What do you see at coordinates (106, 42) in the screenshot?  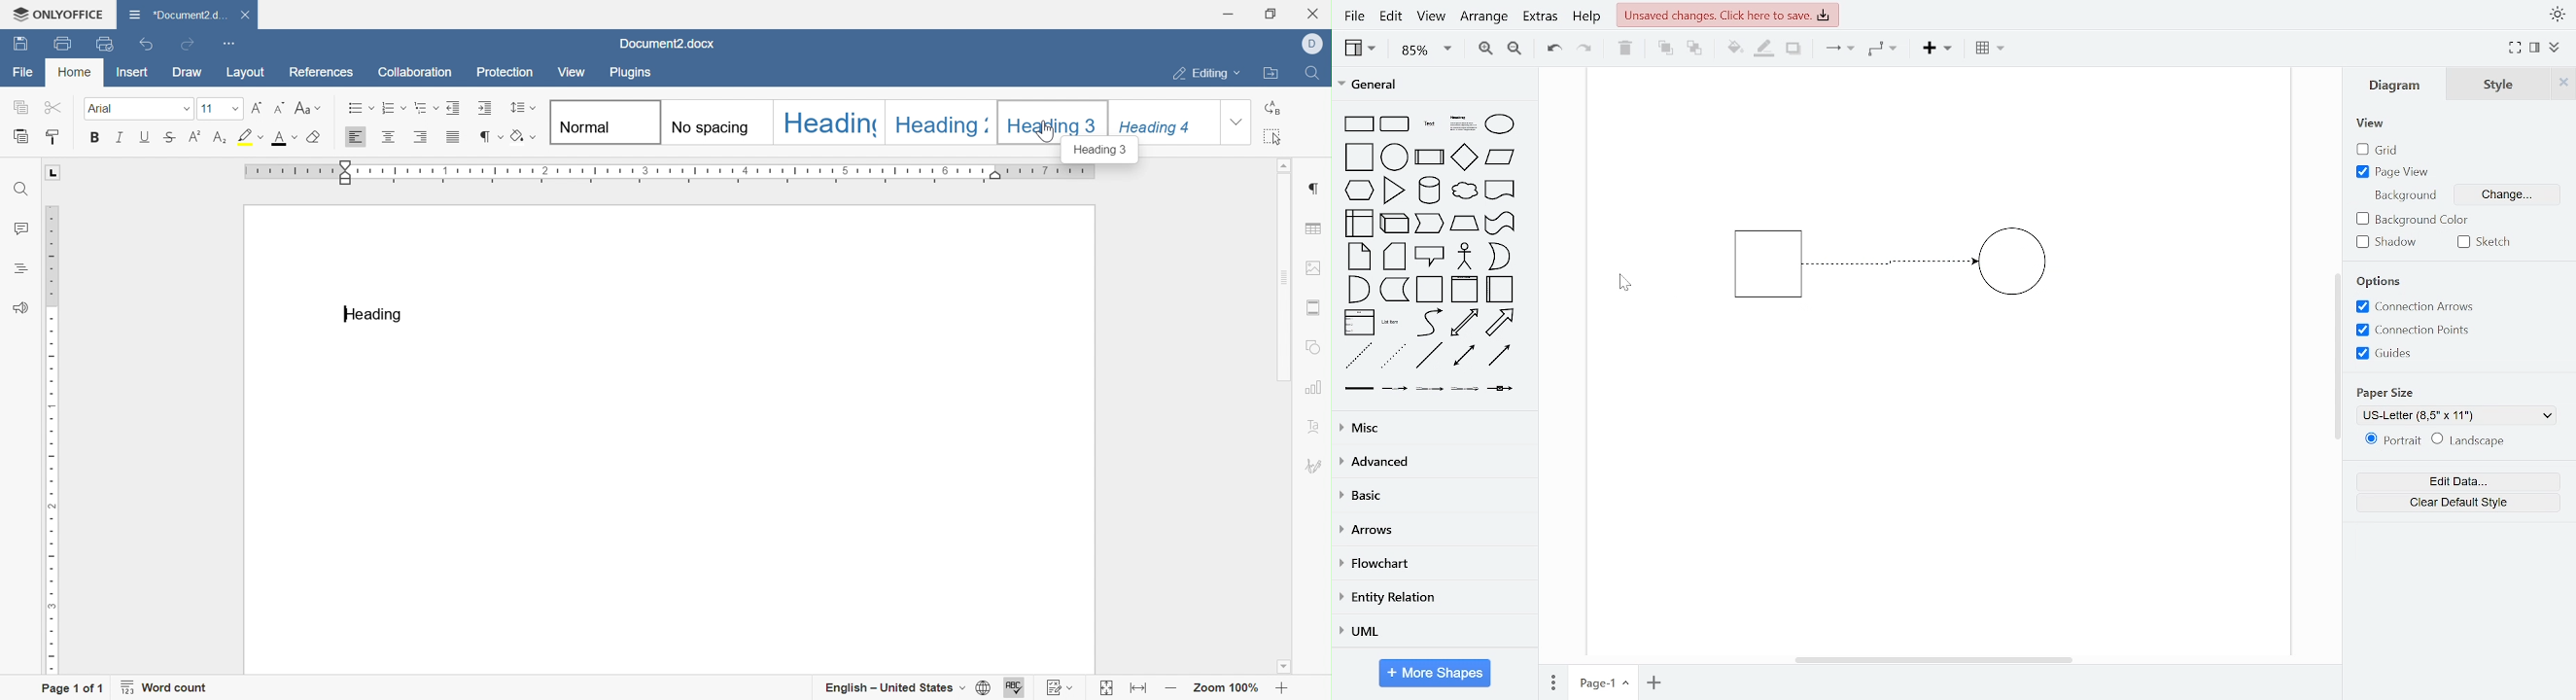 I see `Quick print` at bounding box center [106, 42].